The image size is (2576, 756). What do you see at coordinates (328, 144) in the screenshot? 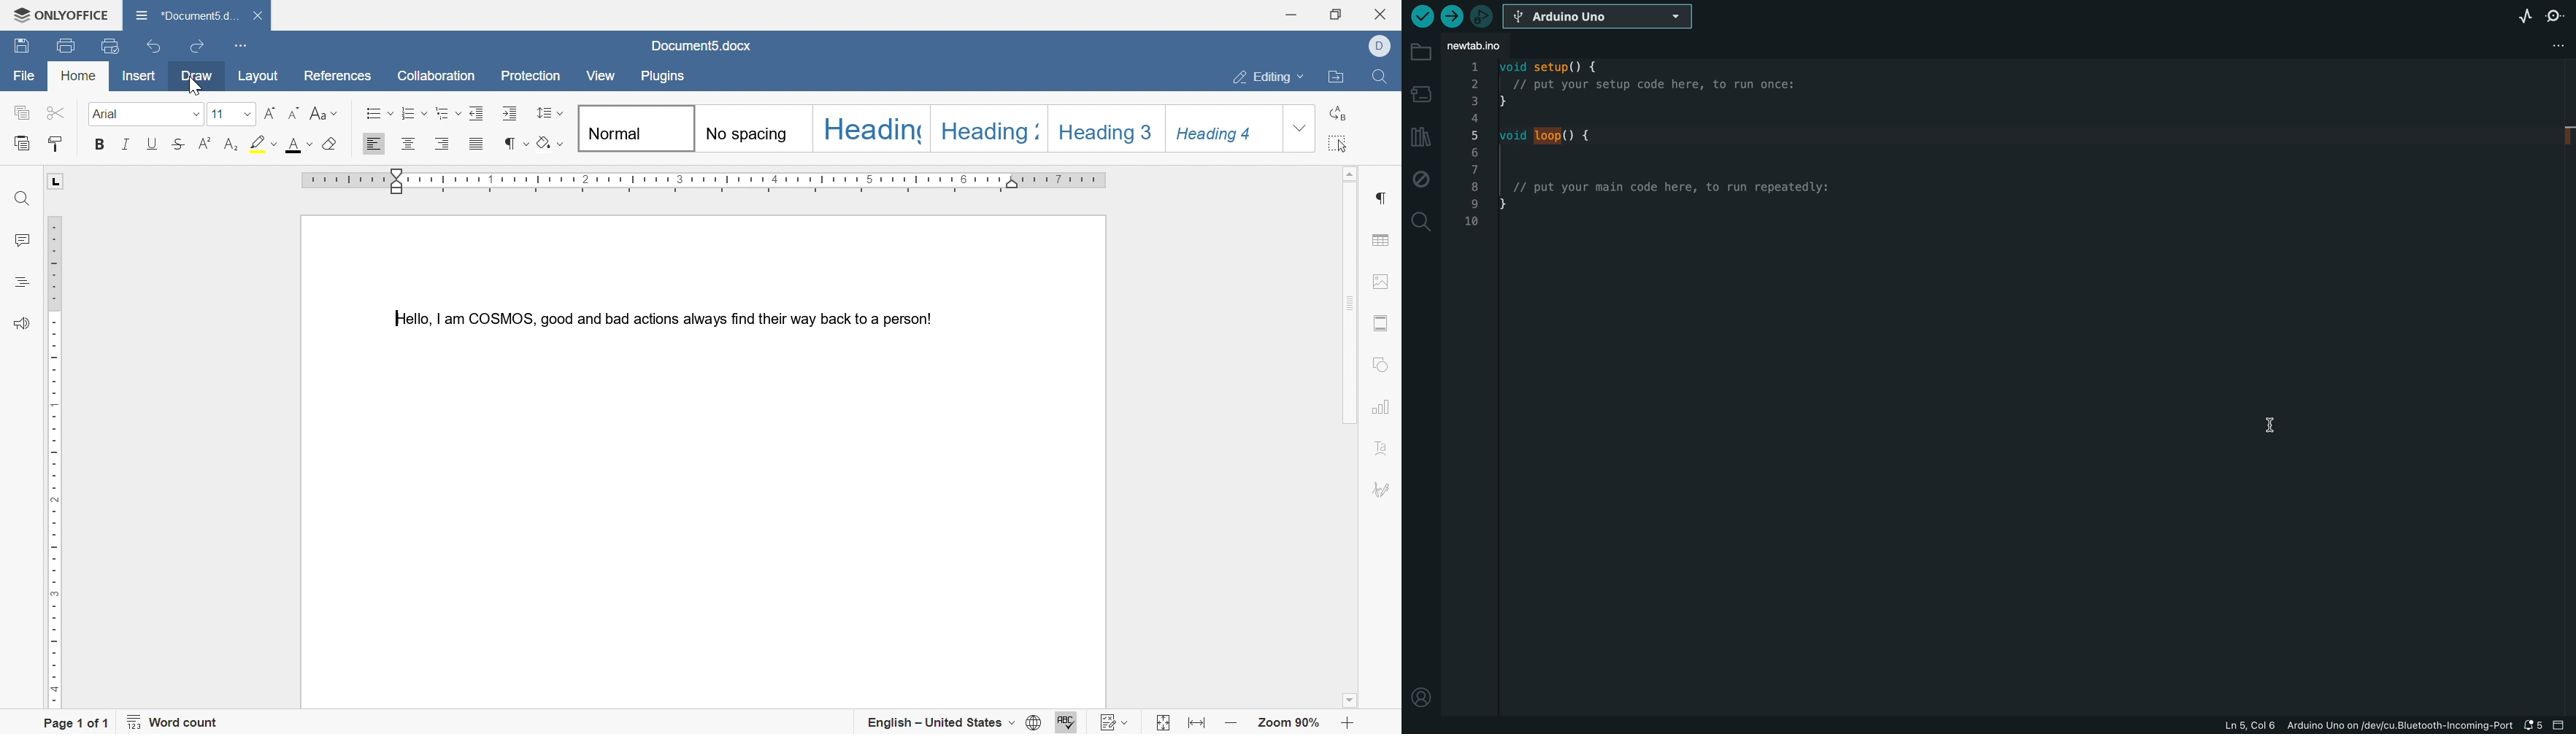
I see `clear style` at bounding box center [328, 144].